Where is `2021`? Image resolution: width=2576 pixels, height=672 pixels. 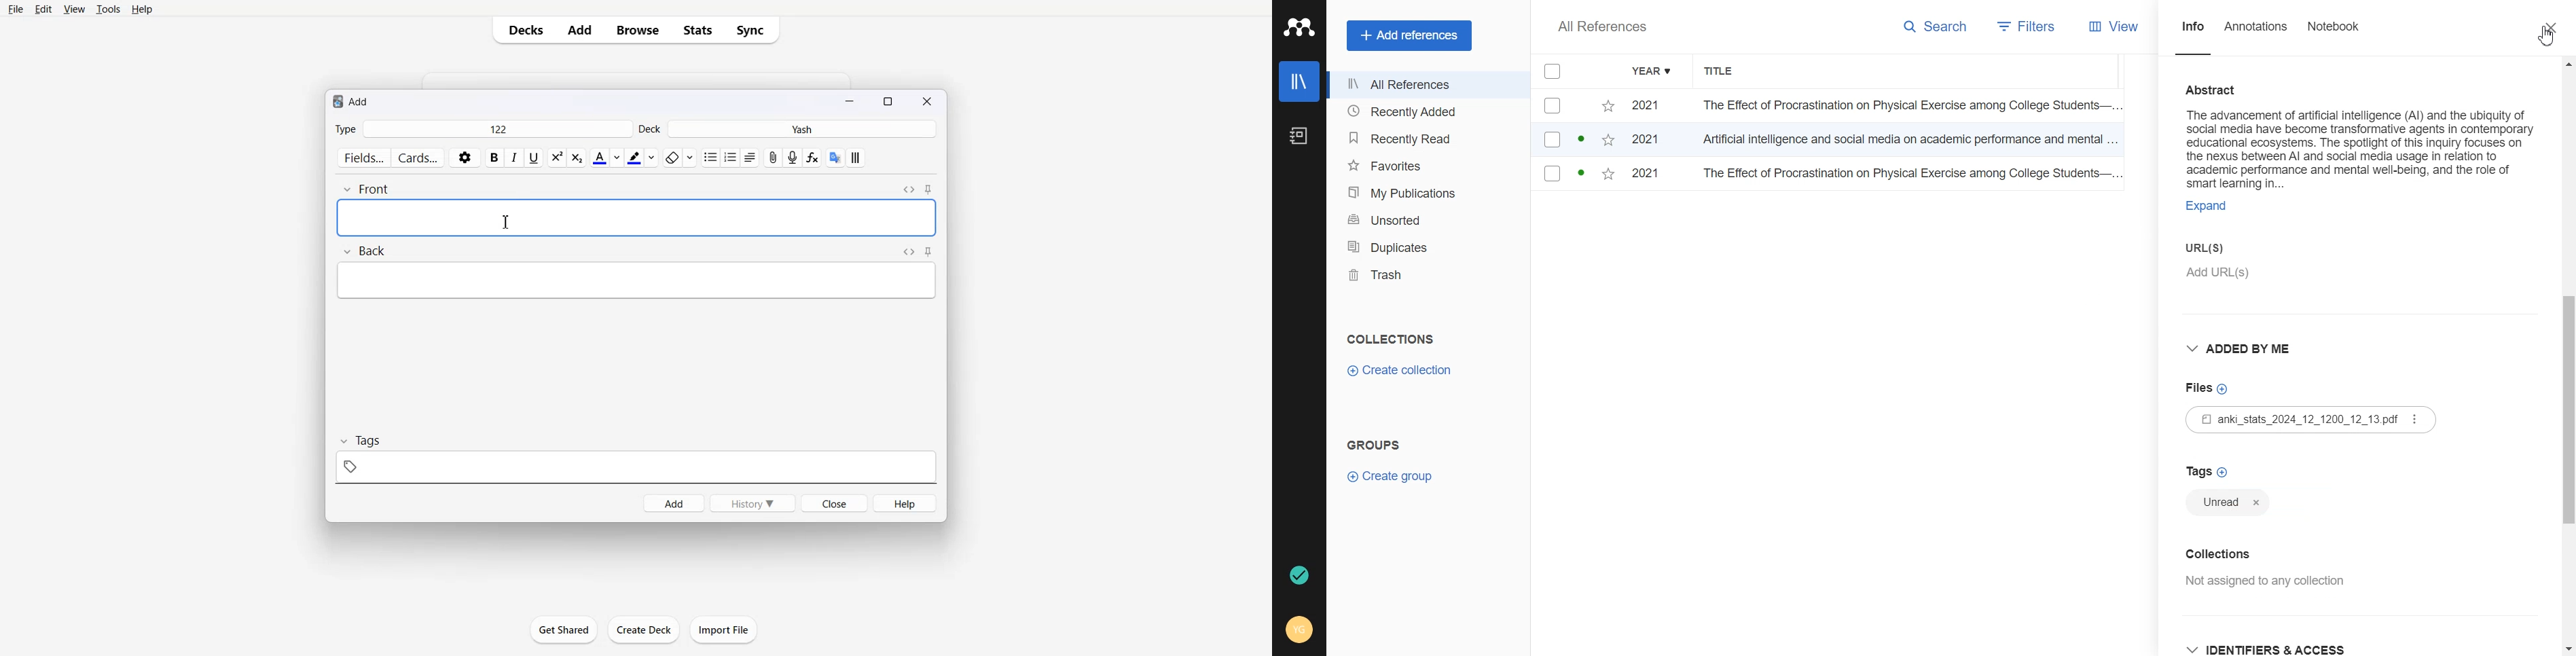 2021 is located at coordinates (1651, 142).